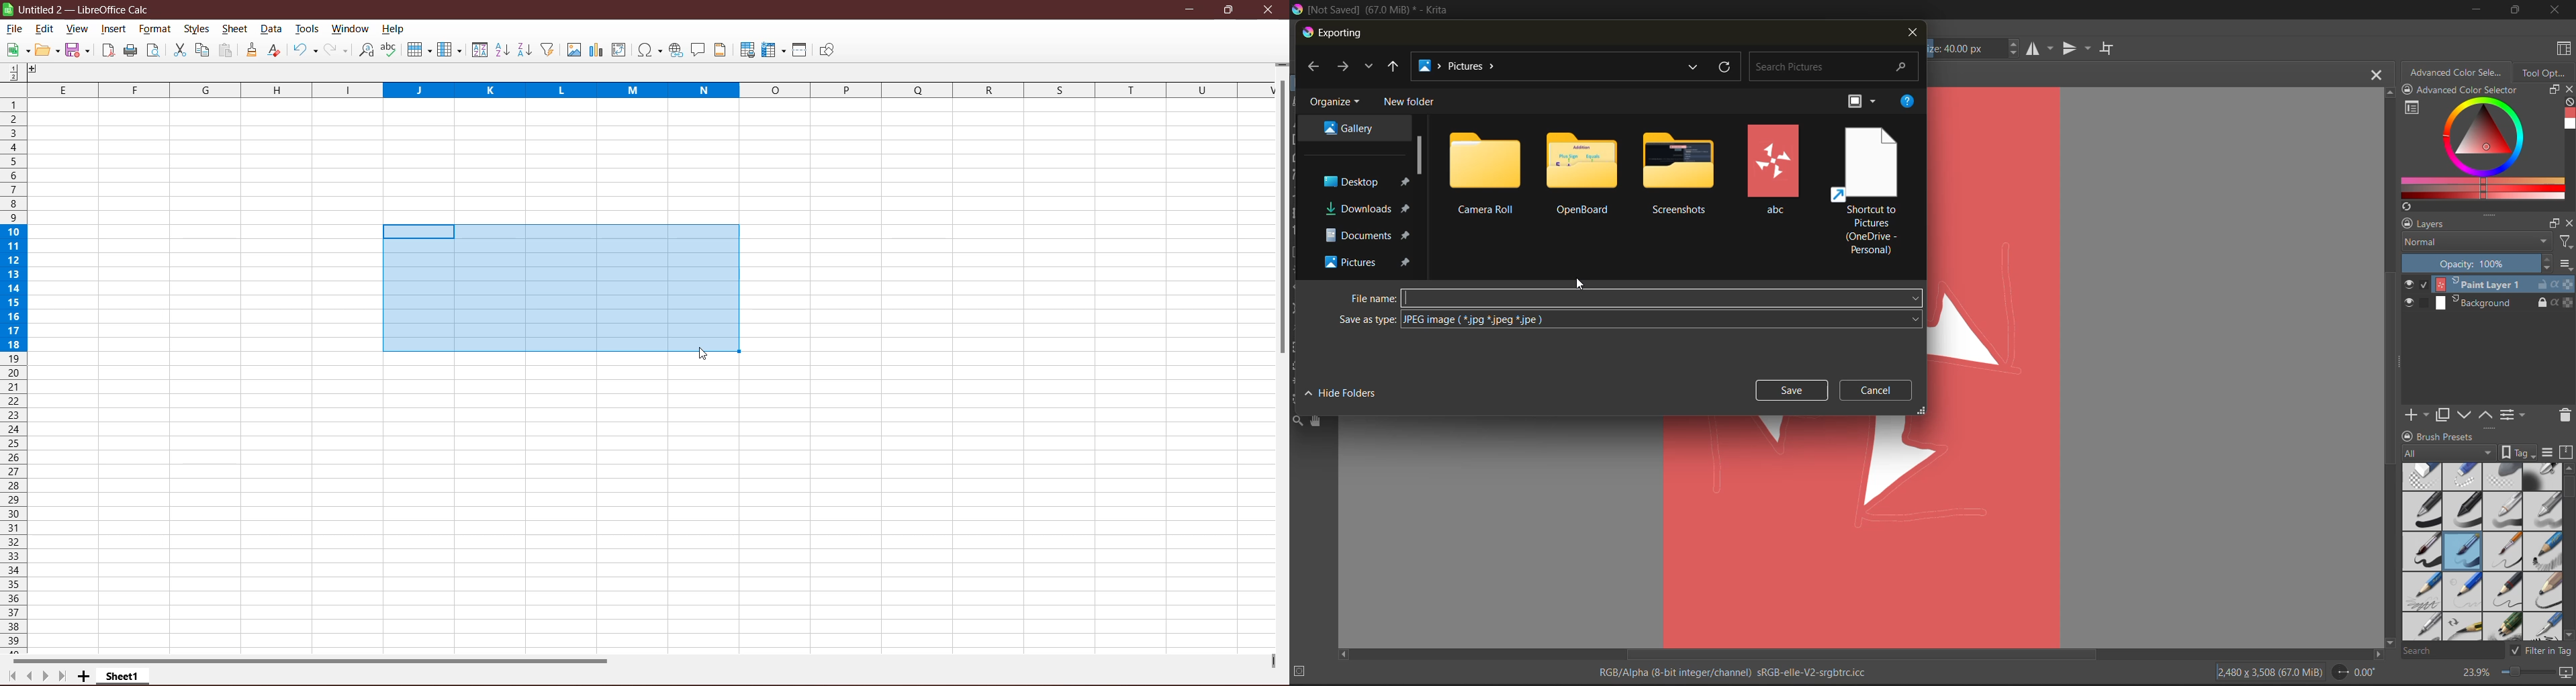 Image resolution: width=2576 pixels, height=700 pixels. I want to click on Export directly as PDF, so click(107, 52).